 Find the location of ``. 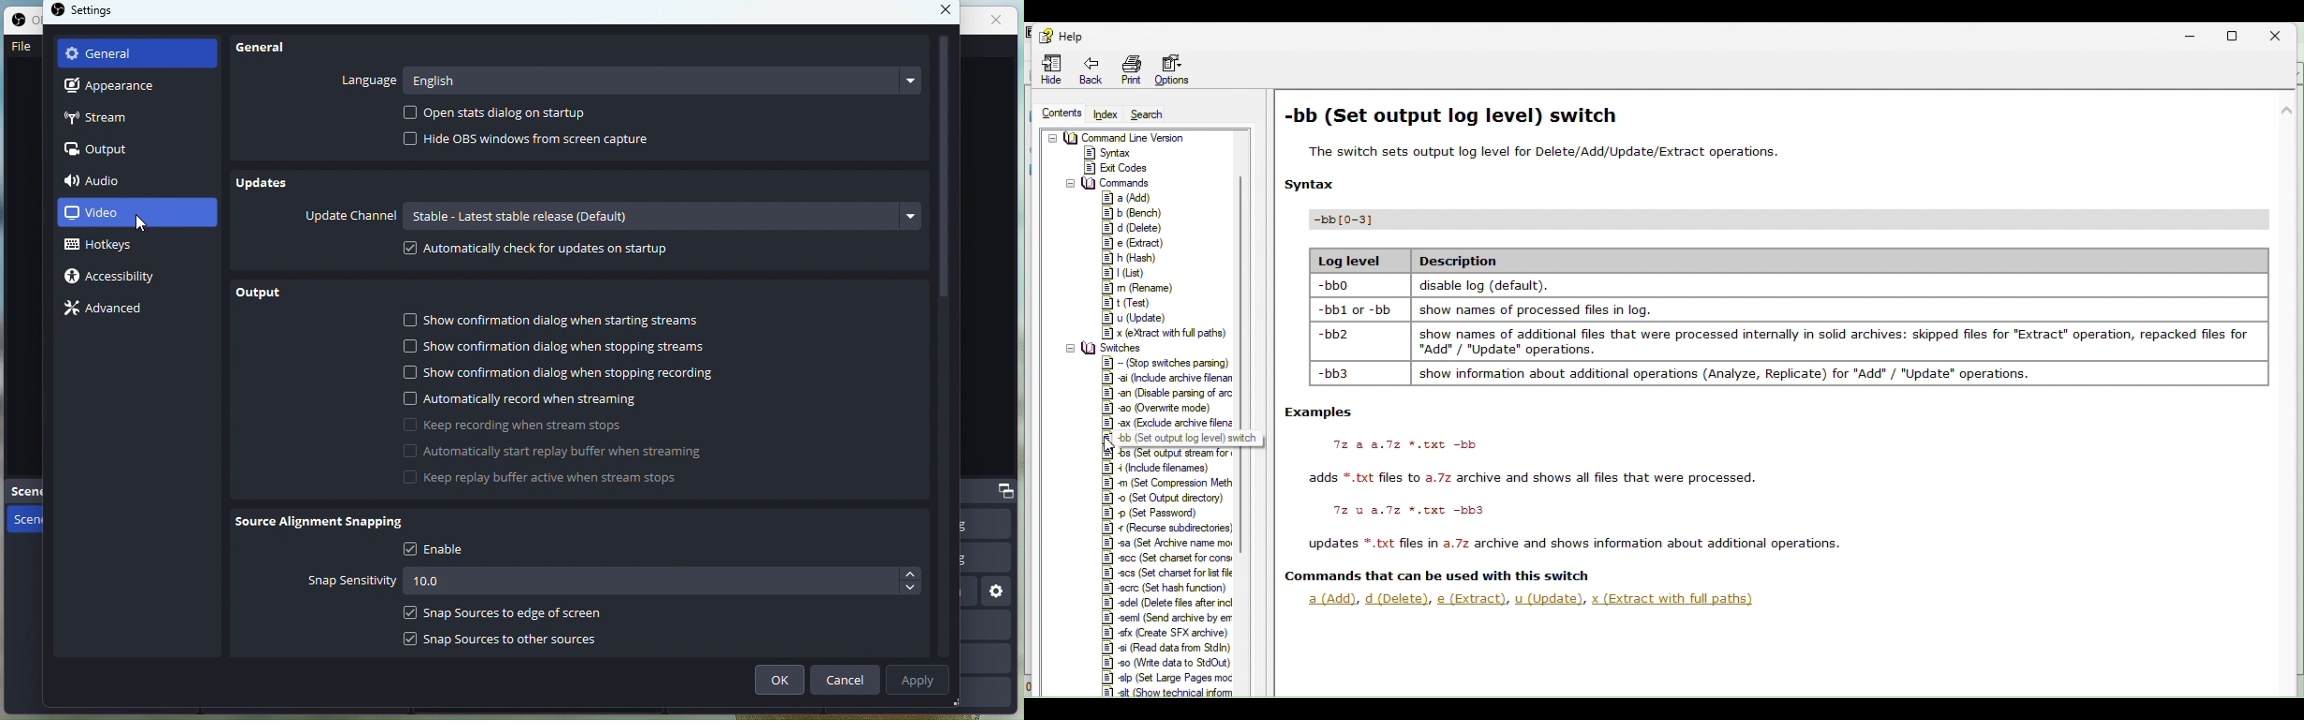

 is located at coordinates (913, 569).